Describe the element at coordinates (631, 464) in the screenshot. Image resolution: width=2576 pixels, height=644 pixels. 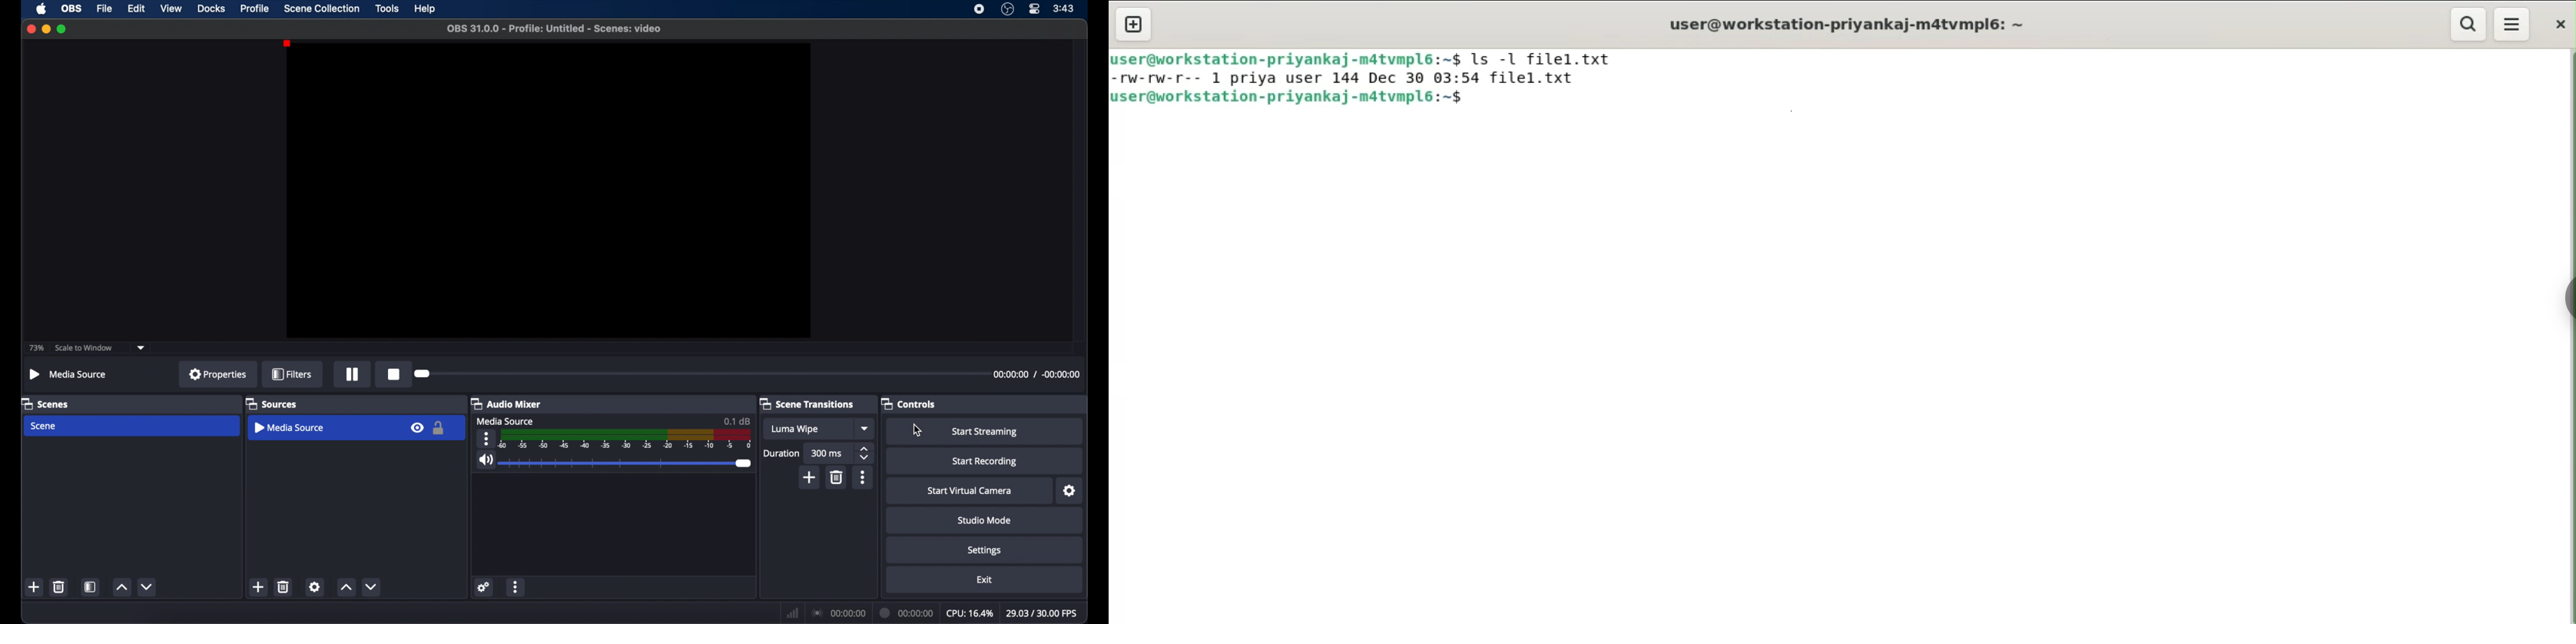
I see `slider` at that location.